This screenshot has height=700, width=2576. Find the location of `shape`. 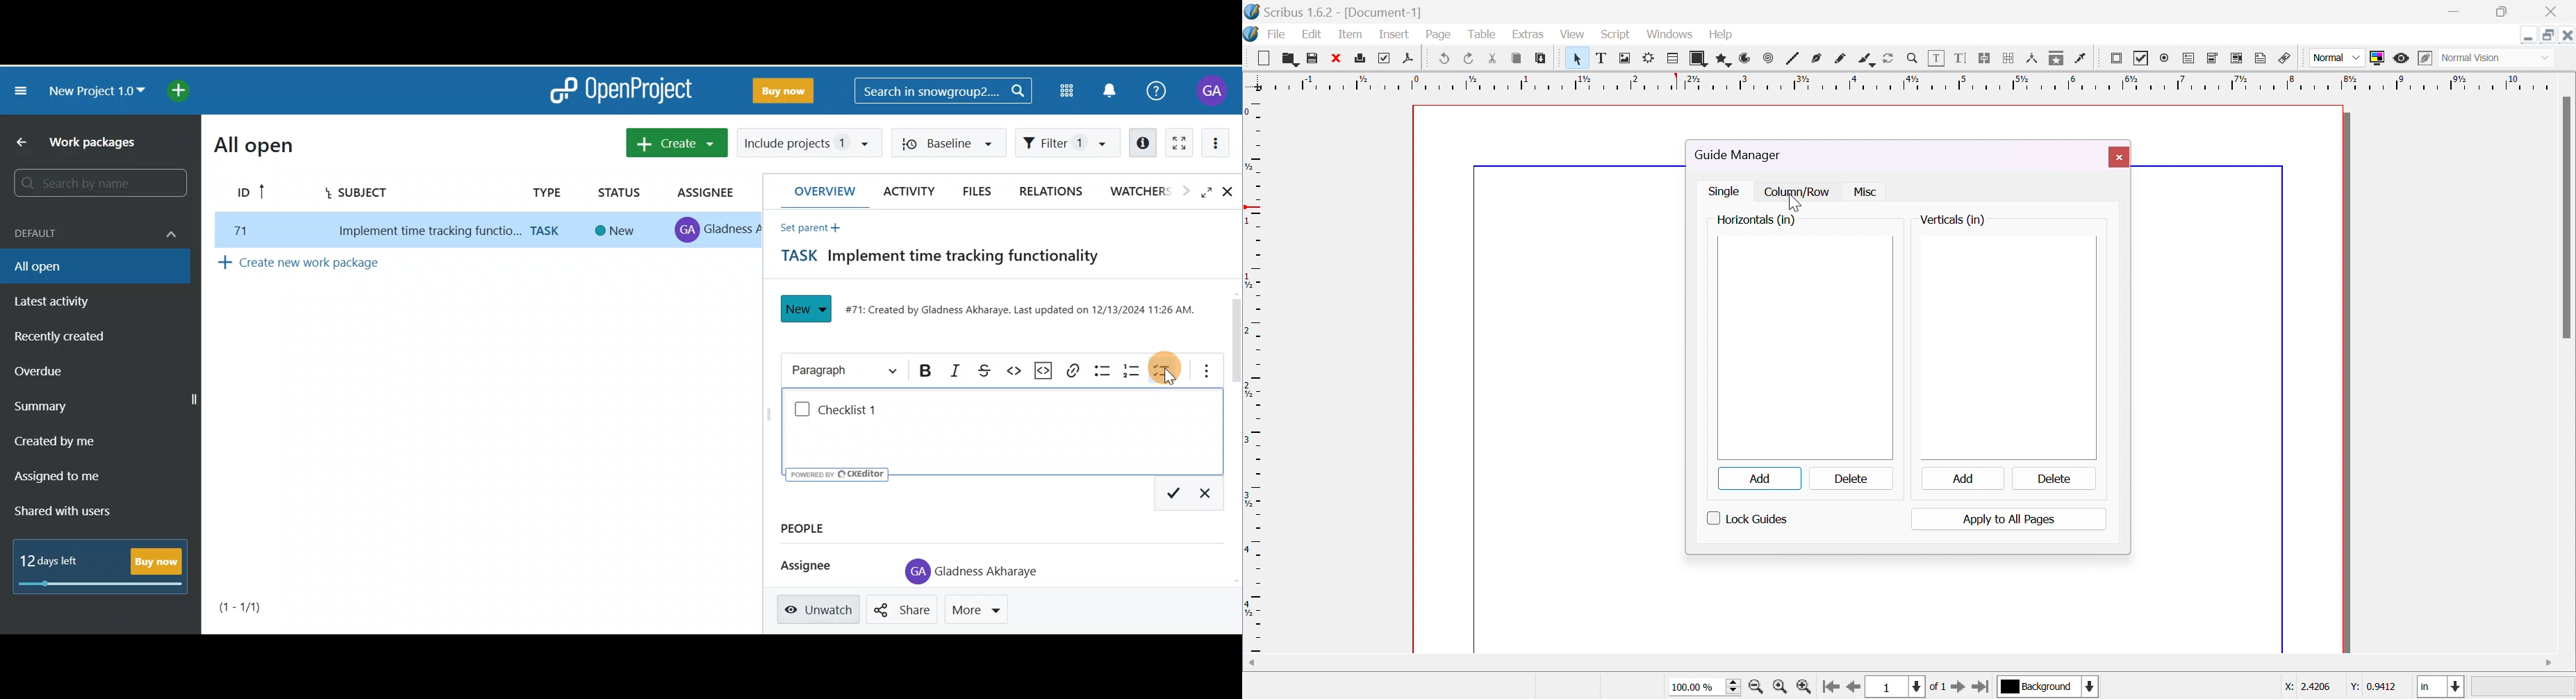

shape is located at coordinates (1700, 58).